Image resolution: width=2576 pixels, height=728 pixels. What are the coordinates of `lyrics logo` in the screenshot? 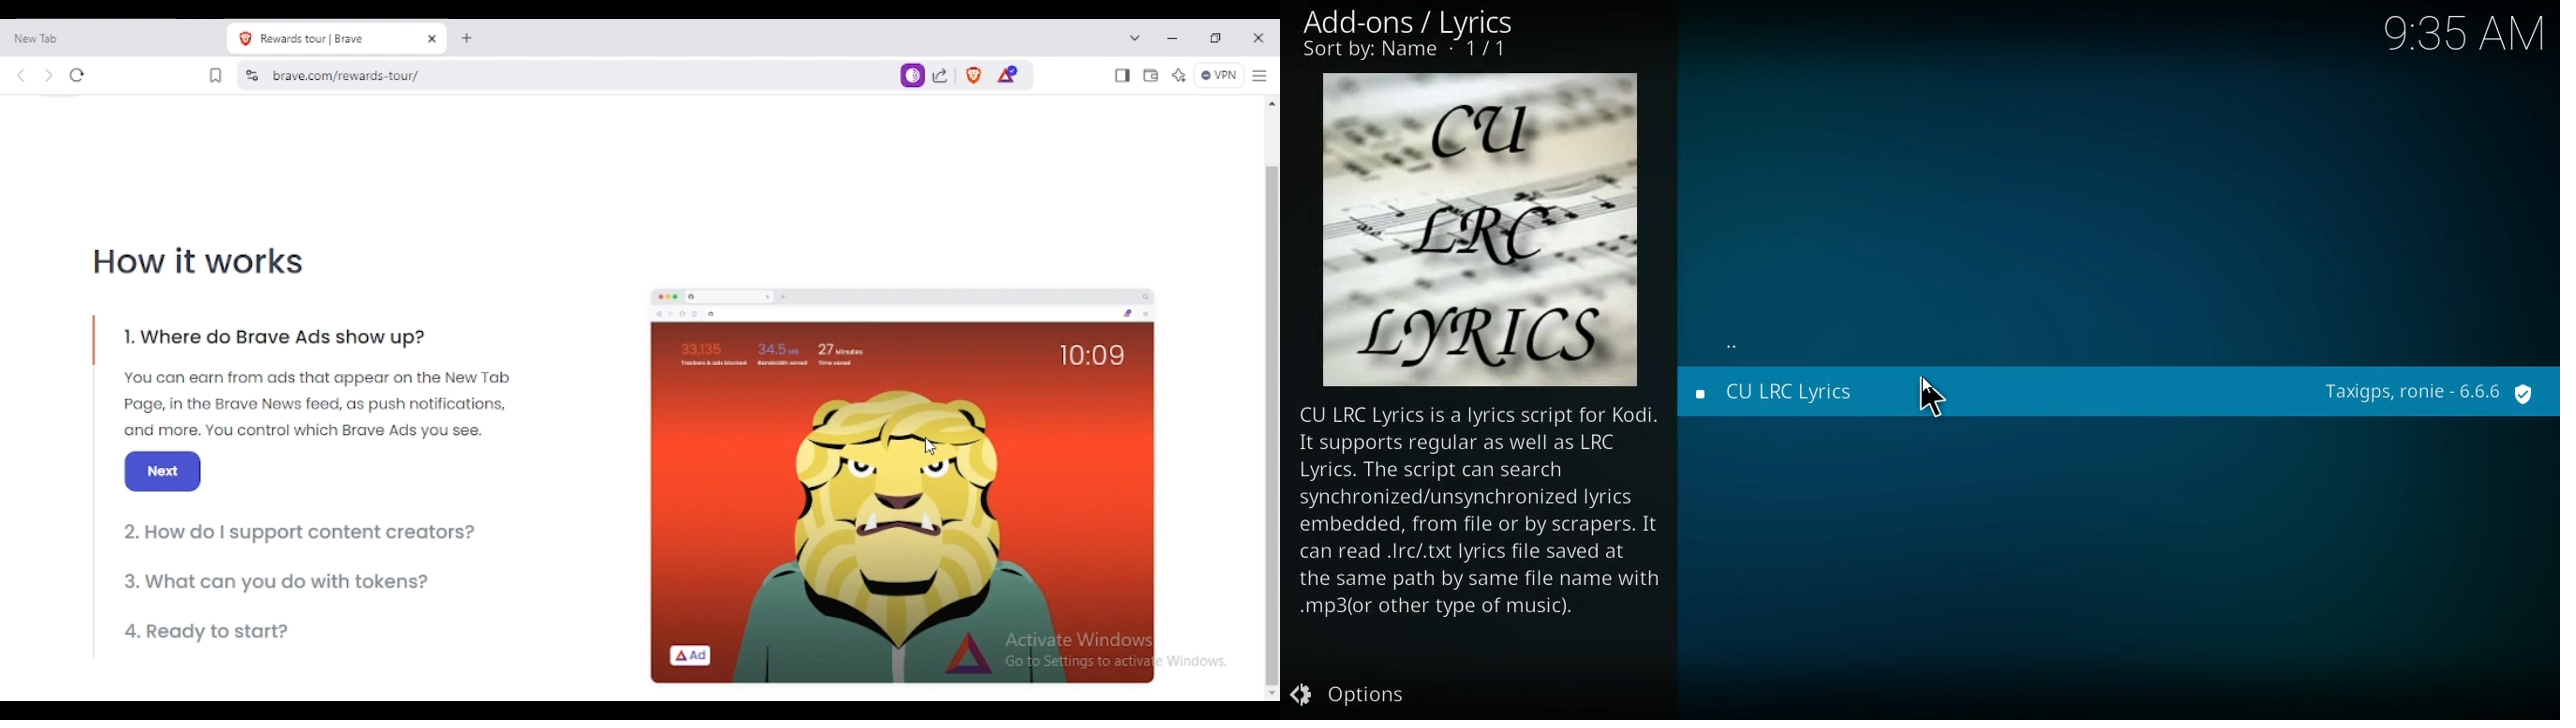 It's located at (1482, 231).